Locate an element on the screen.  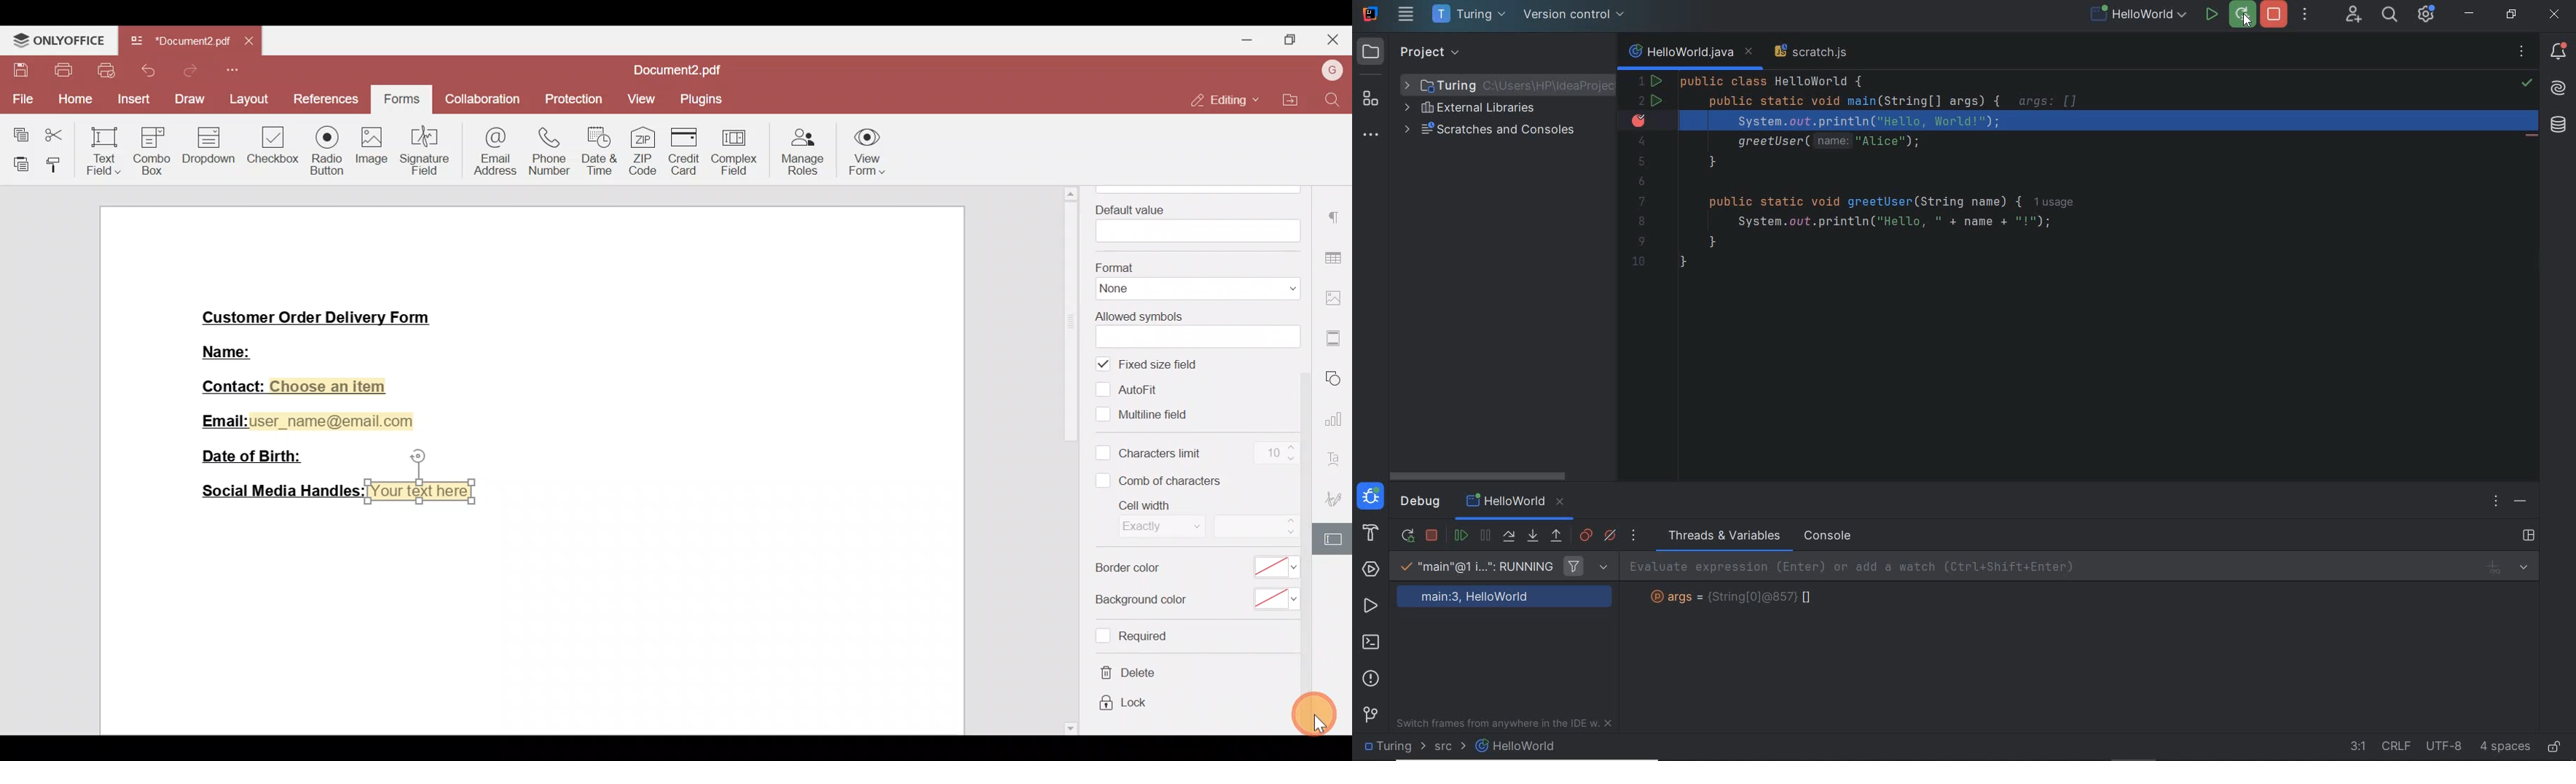
Cut is located at coordinates (56, 136).